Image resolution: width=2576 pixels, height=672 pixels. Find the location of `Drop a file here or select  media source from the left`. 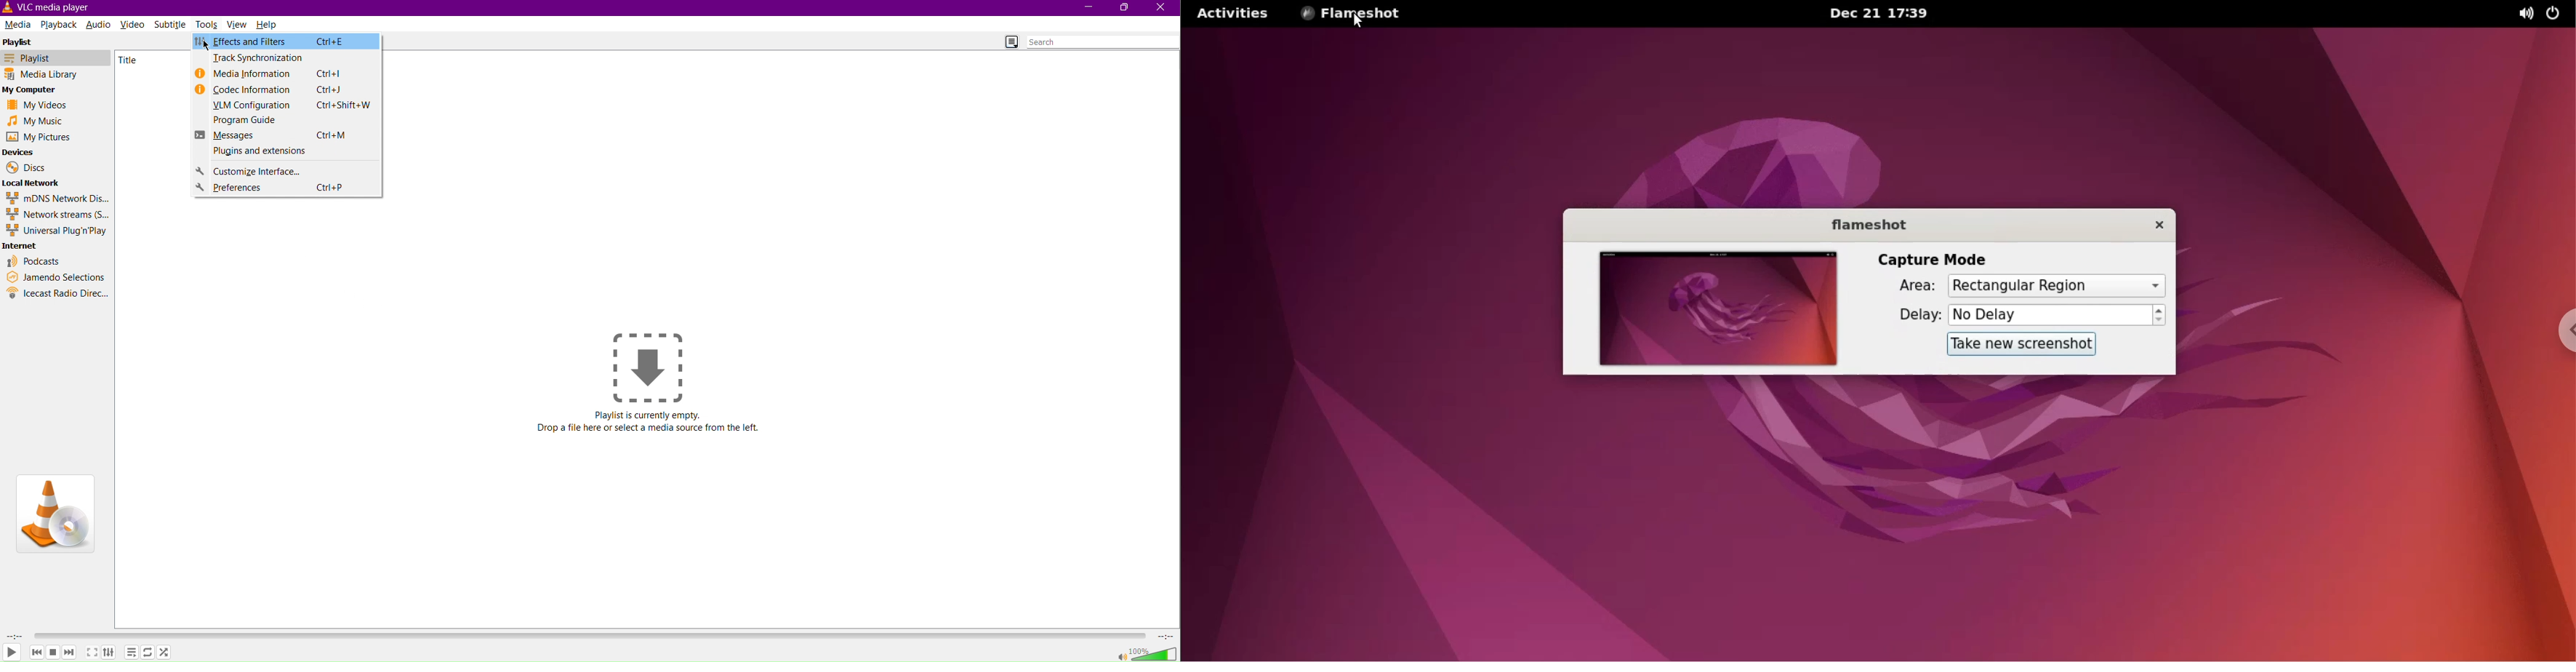

Drop a file here or select  media source from the left is located at coordinates (653, 428).